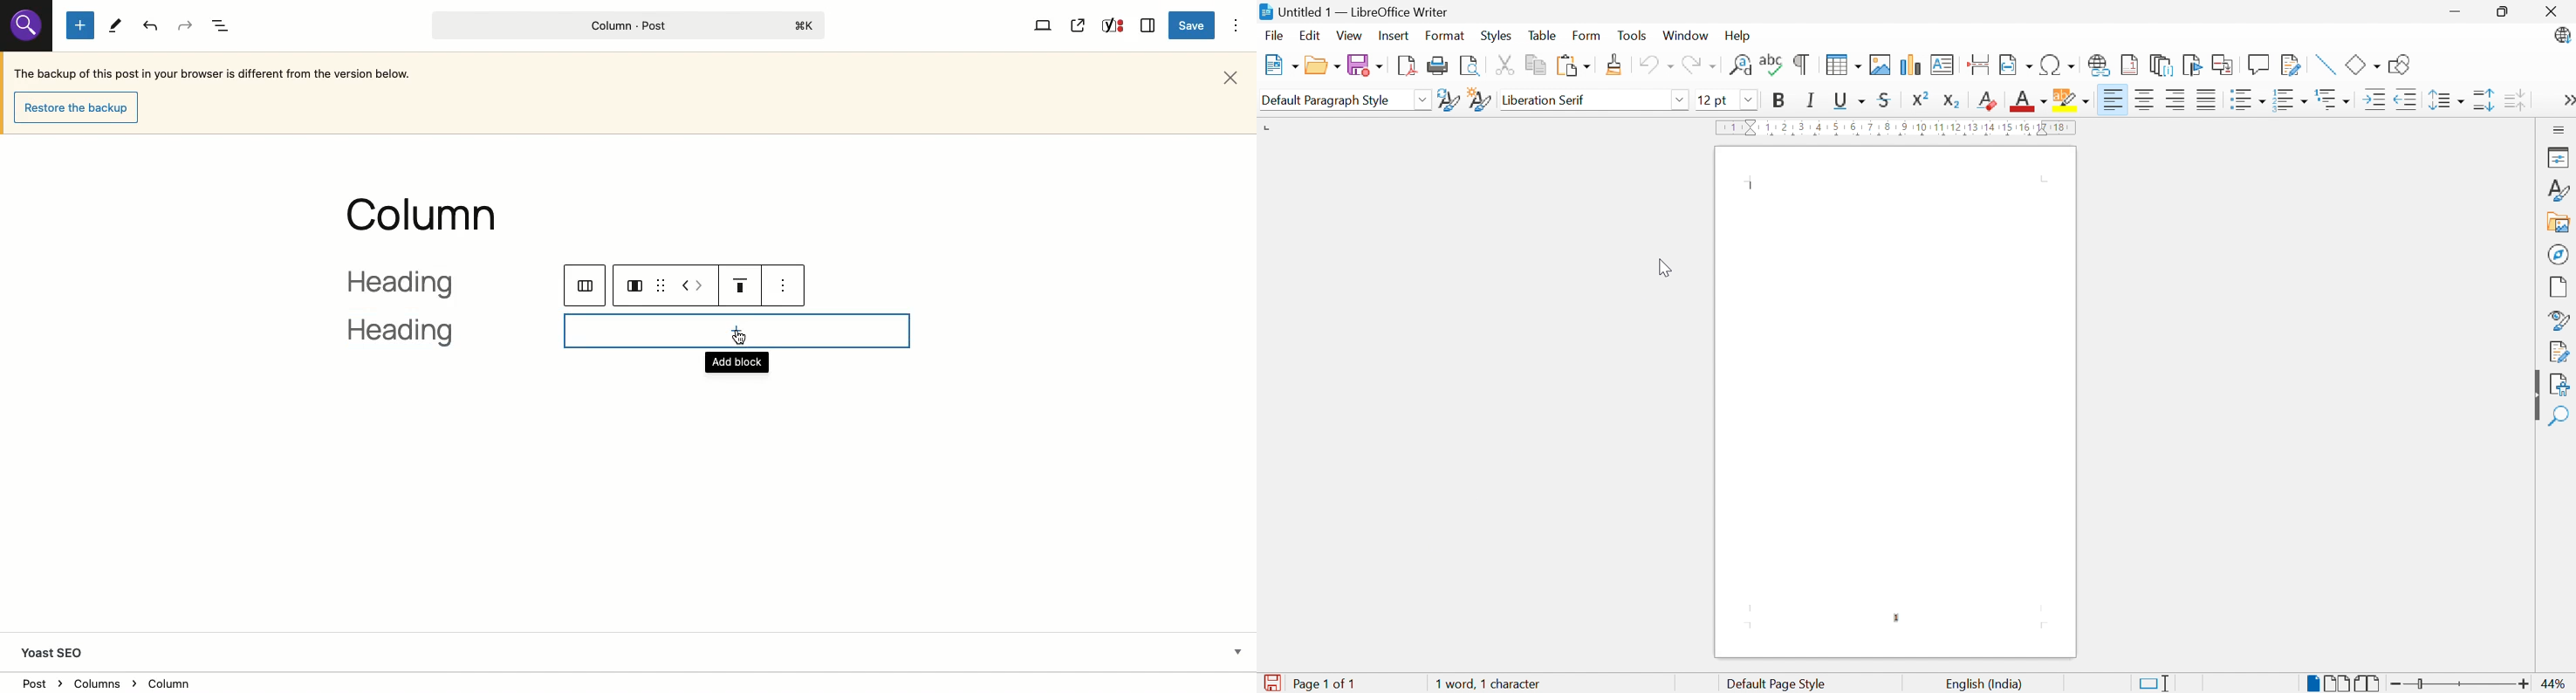  I want to click on Align left, so click(2114, 98).